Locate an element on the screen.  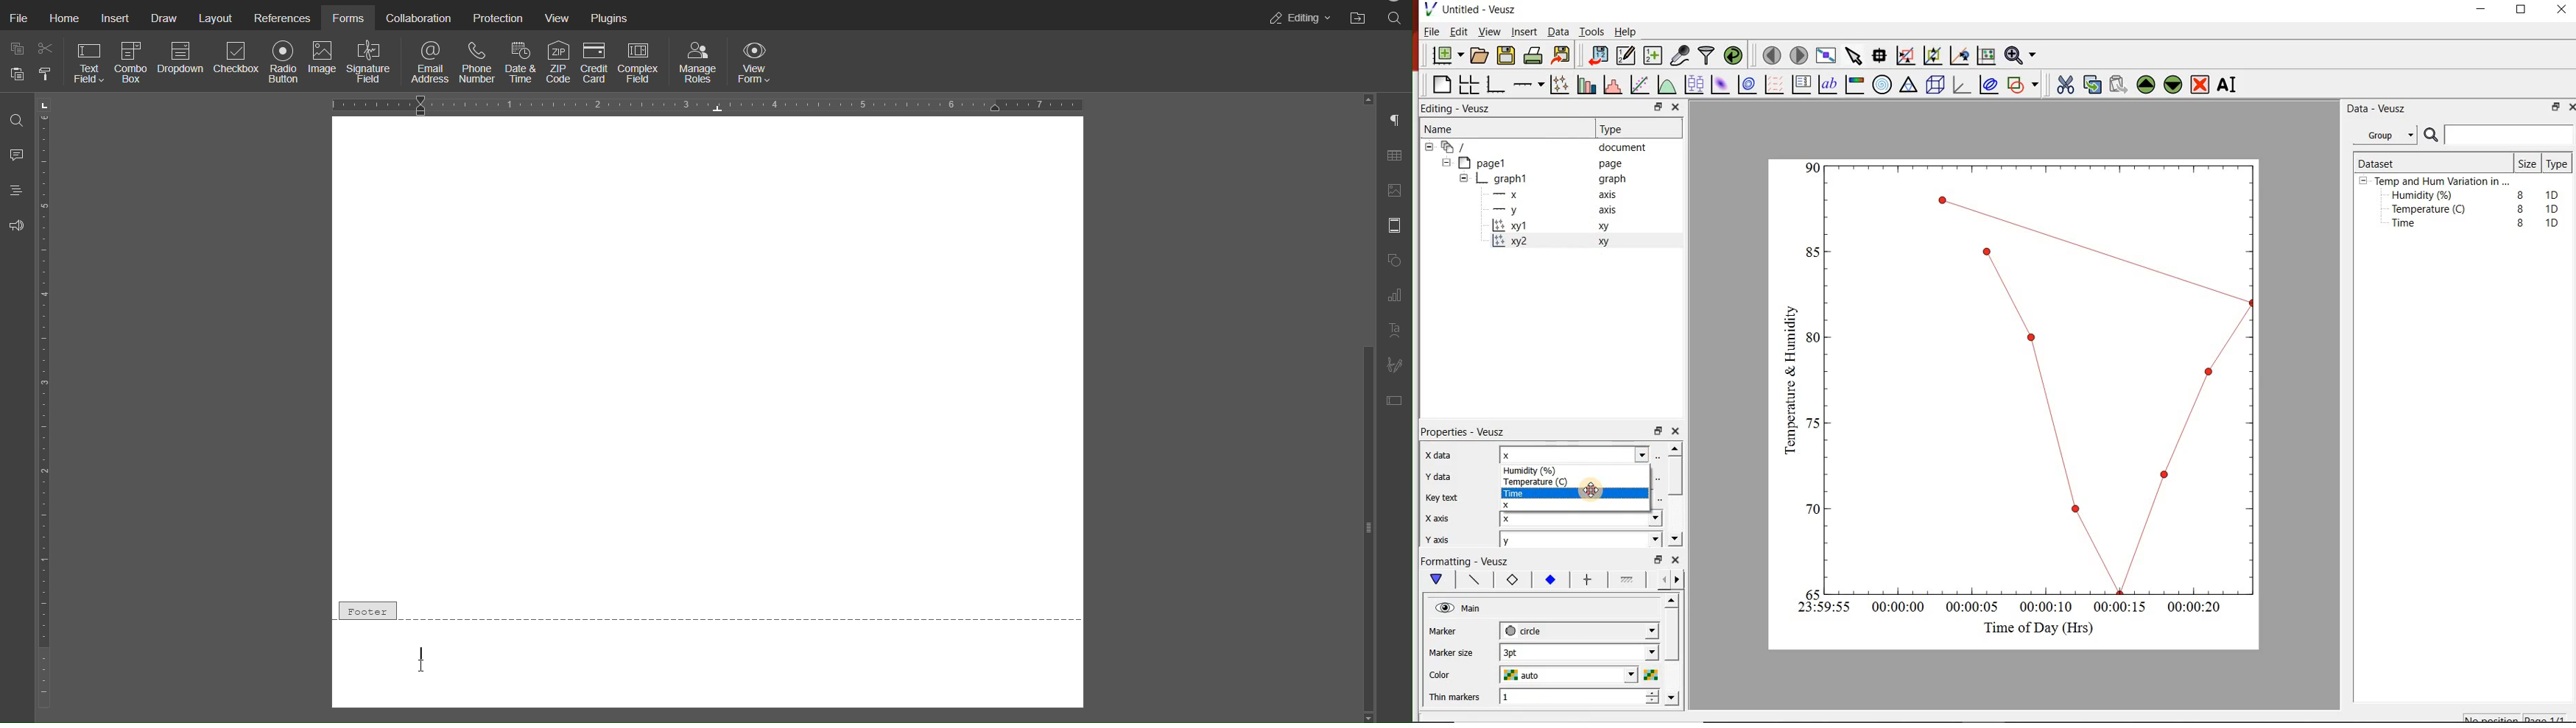
Remove the selected widget is located at coordinates (2201, 84).